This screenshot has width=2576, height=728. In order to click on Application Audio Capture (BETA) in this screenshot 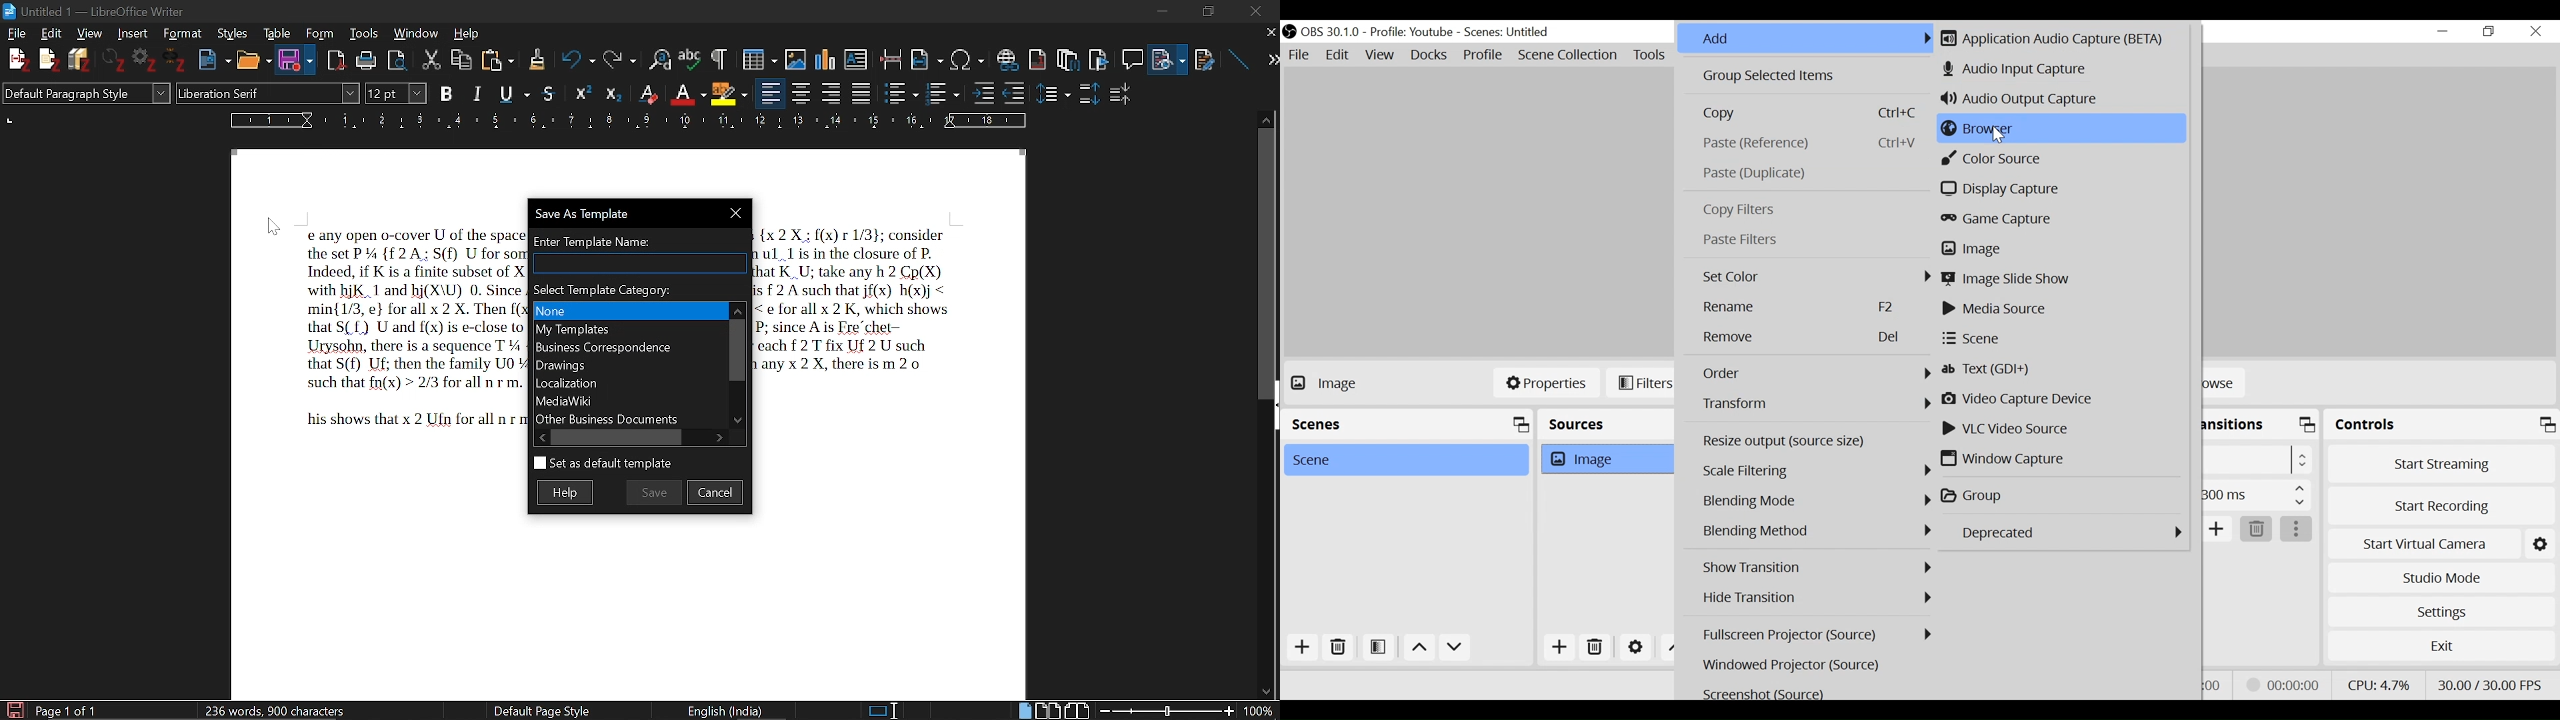, I will do `click(2065, 39)`.